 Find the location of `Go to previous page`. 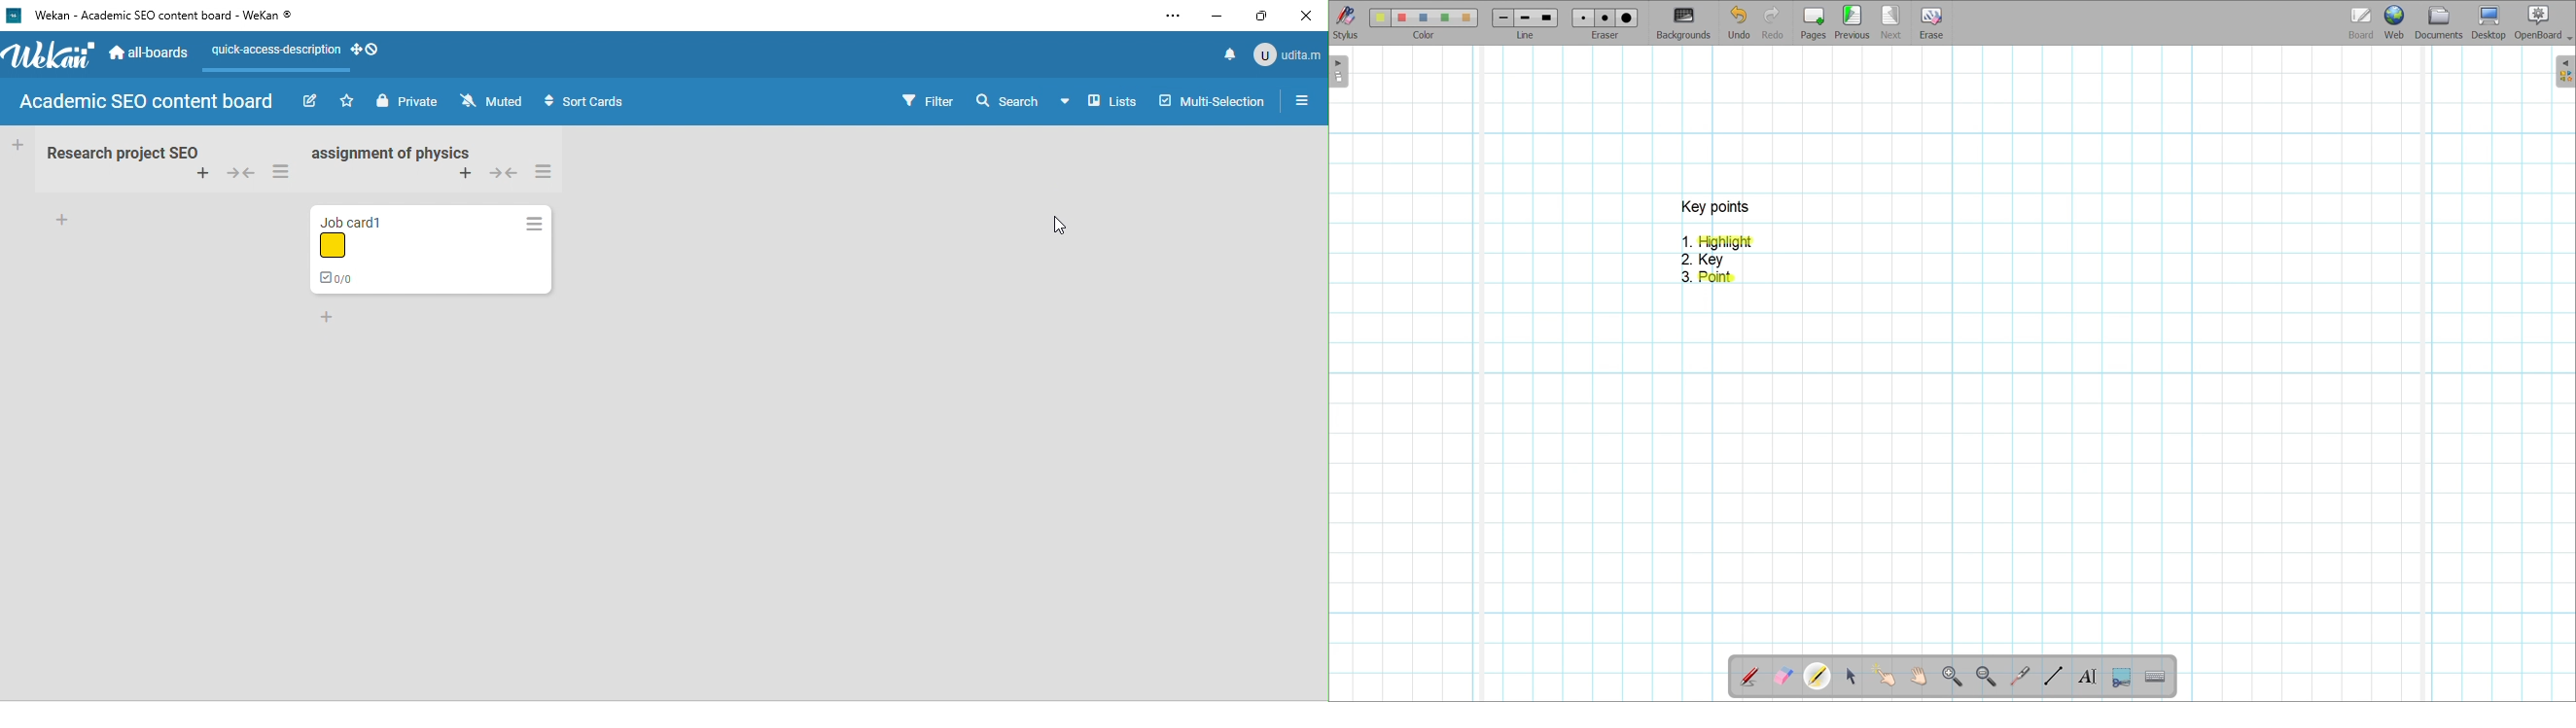

Go to previous page is located at coordinates (1852, 22).